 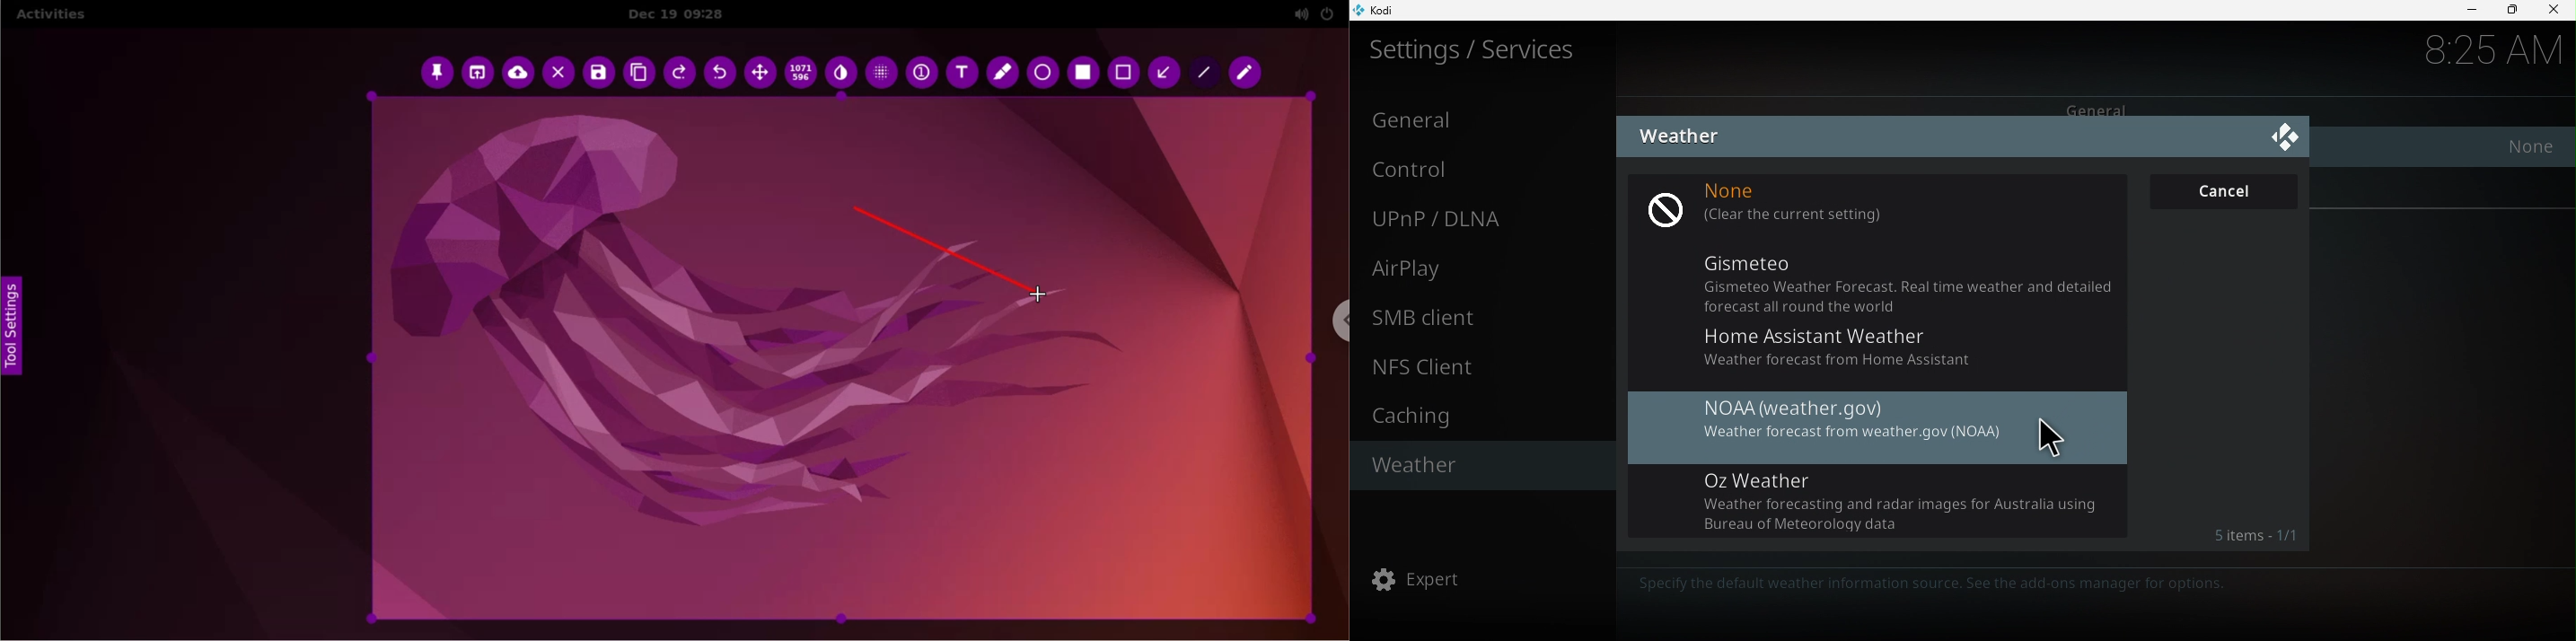 I want to click on Close, so click(x=2557, y=9).